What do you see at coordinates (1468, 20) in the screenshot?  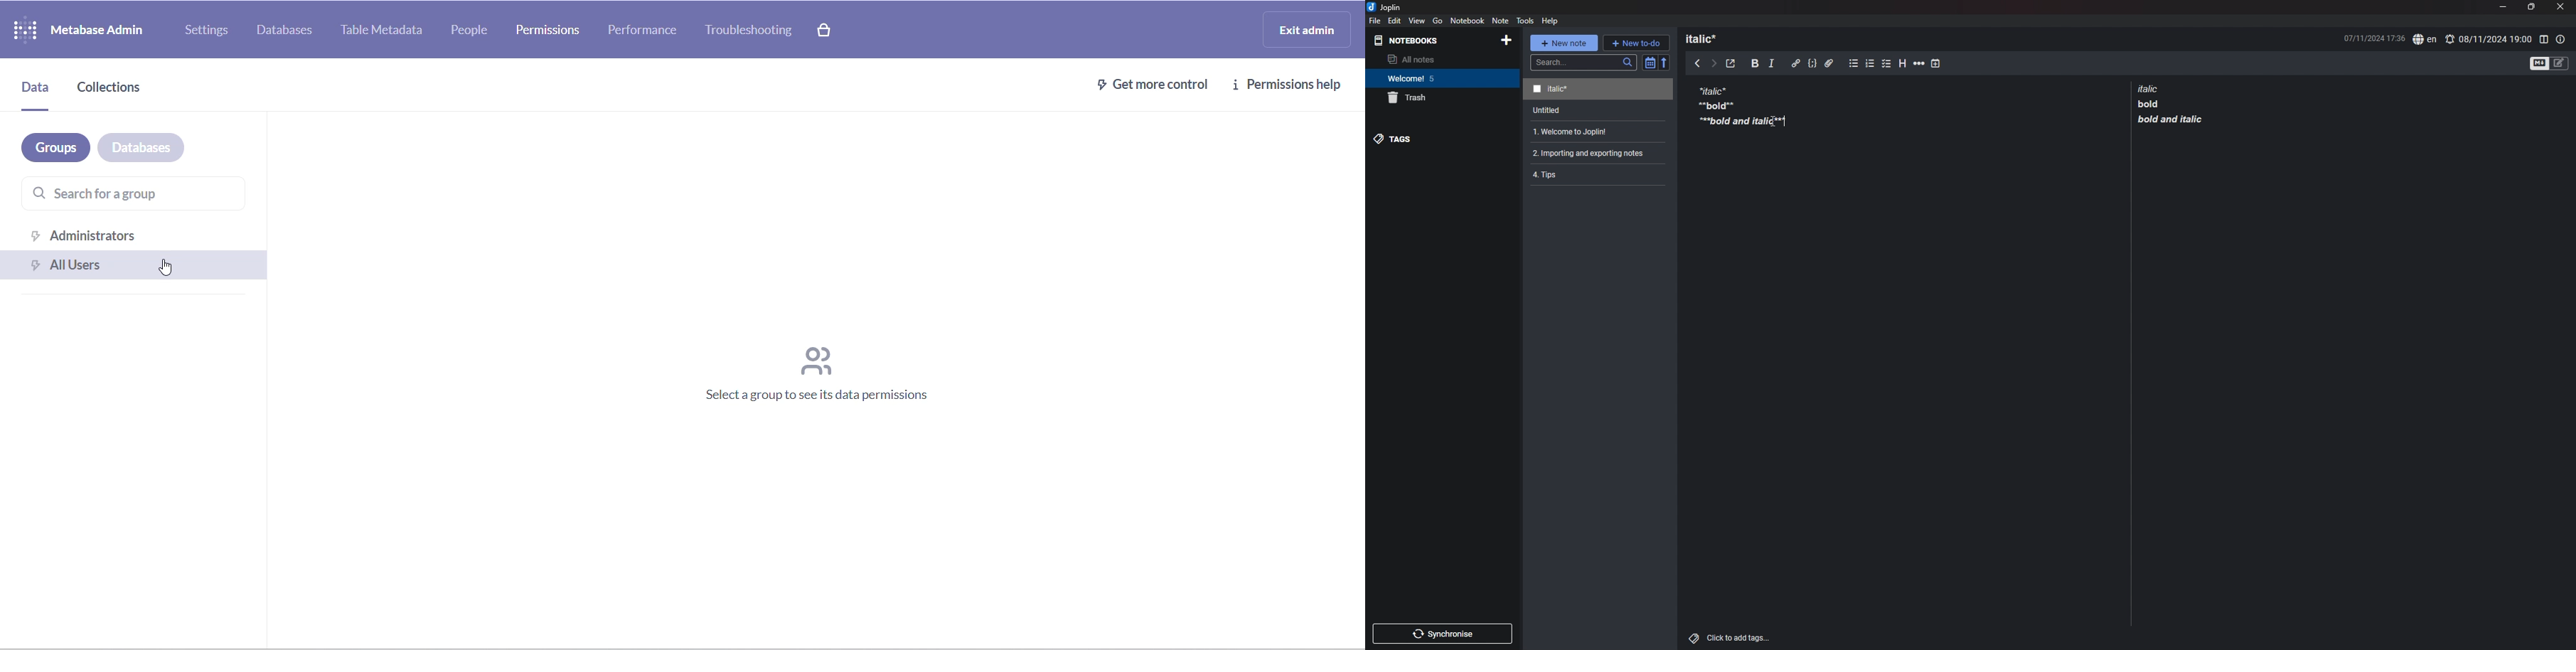 I see `notebook` at bounding box center [1468, 20].